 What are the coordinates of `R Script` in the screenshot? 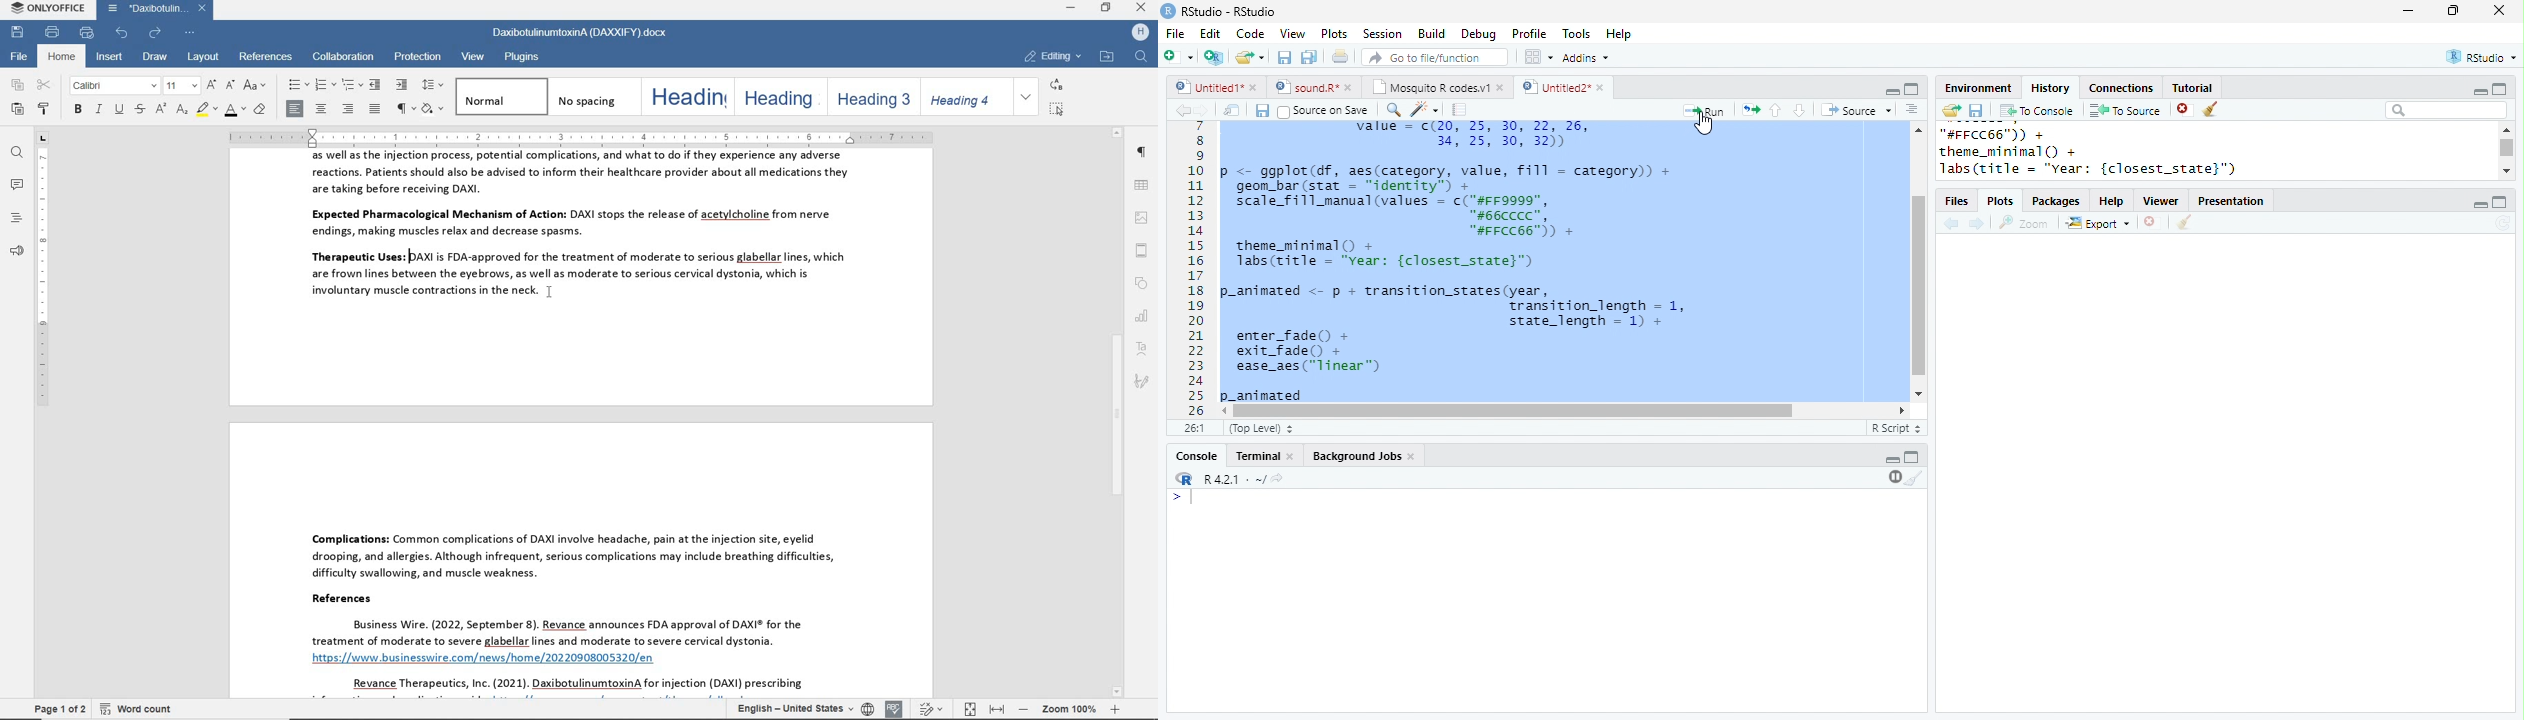 It's located at (1895, 427).